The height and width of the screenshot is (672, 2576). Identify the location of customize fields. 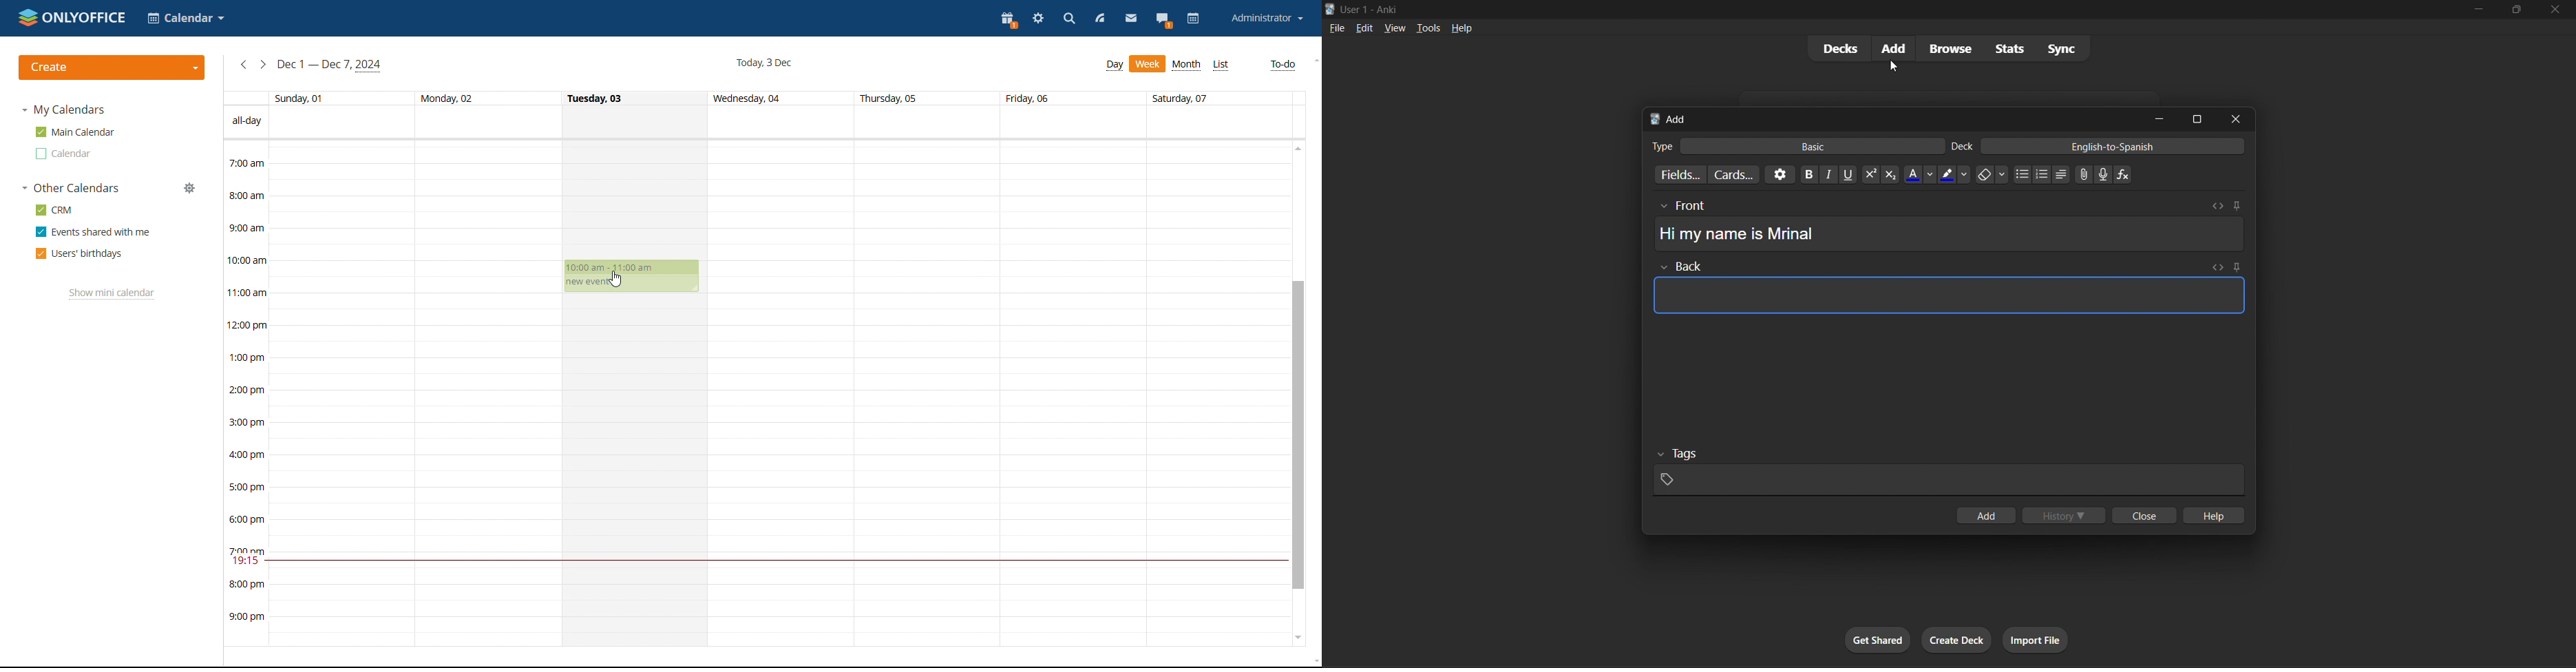
(1679, 174).